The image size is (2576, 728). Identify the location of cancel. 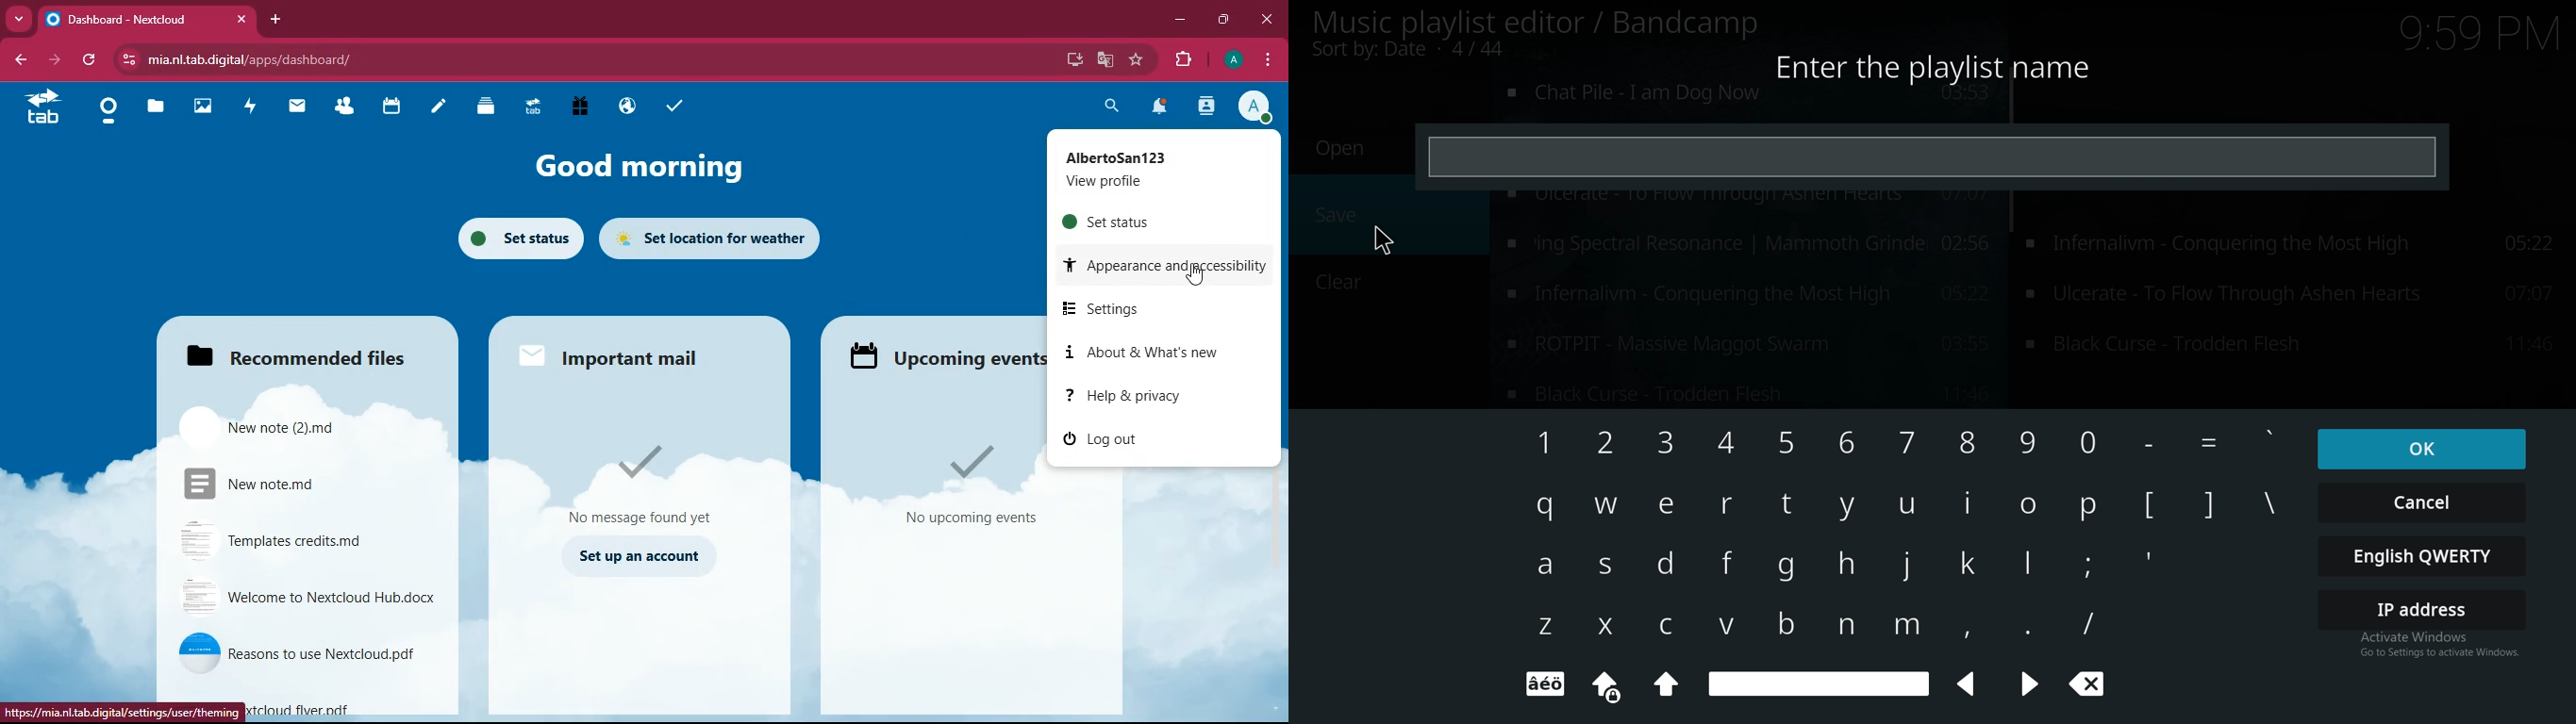
(2422, 501).